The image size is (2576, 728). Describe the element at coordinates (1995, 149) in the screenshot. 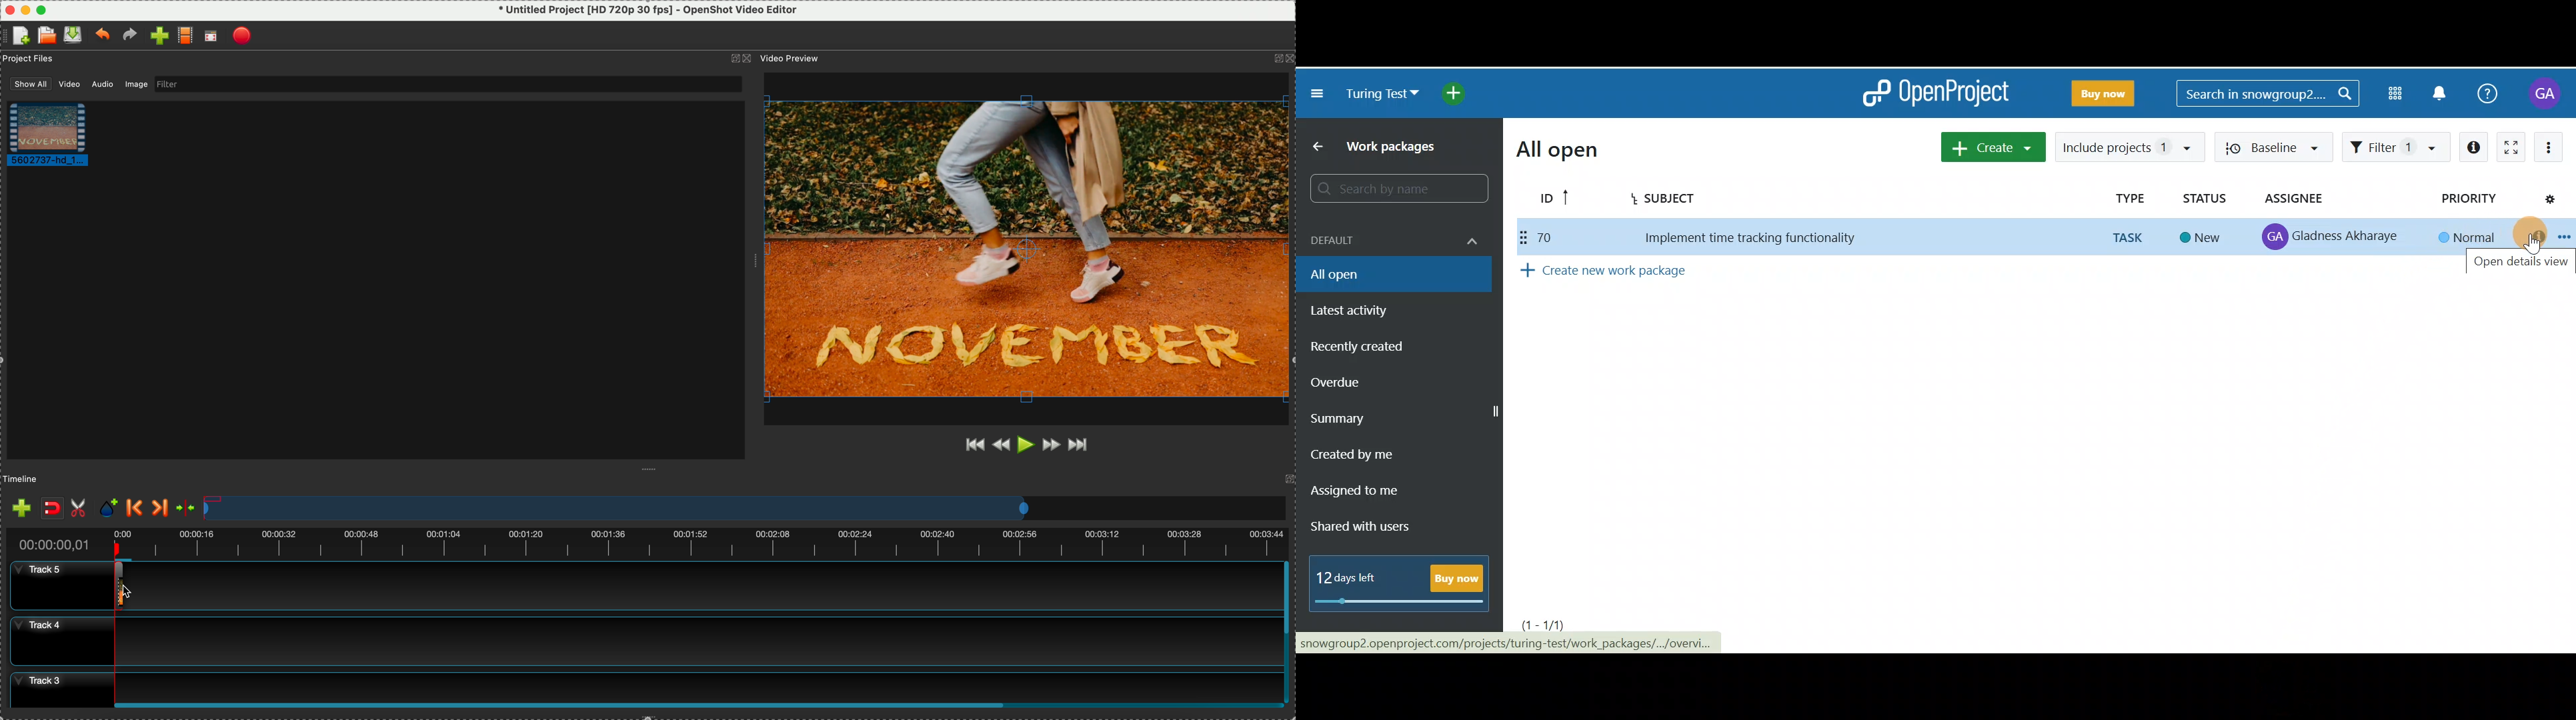

I see `Create` at that location.